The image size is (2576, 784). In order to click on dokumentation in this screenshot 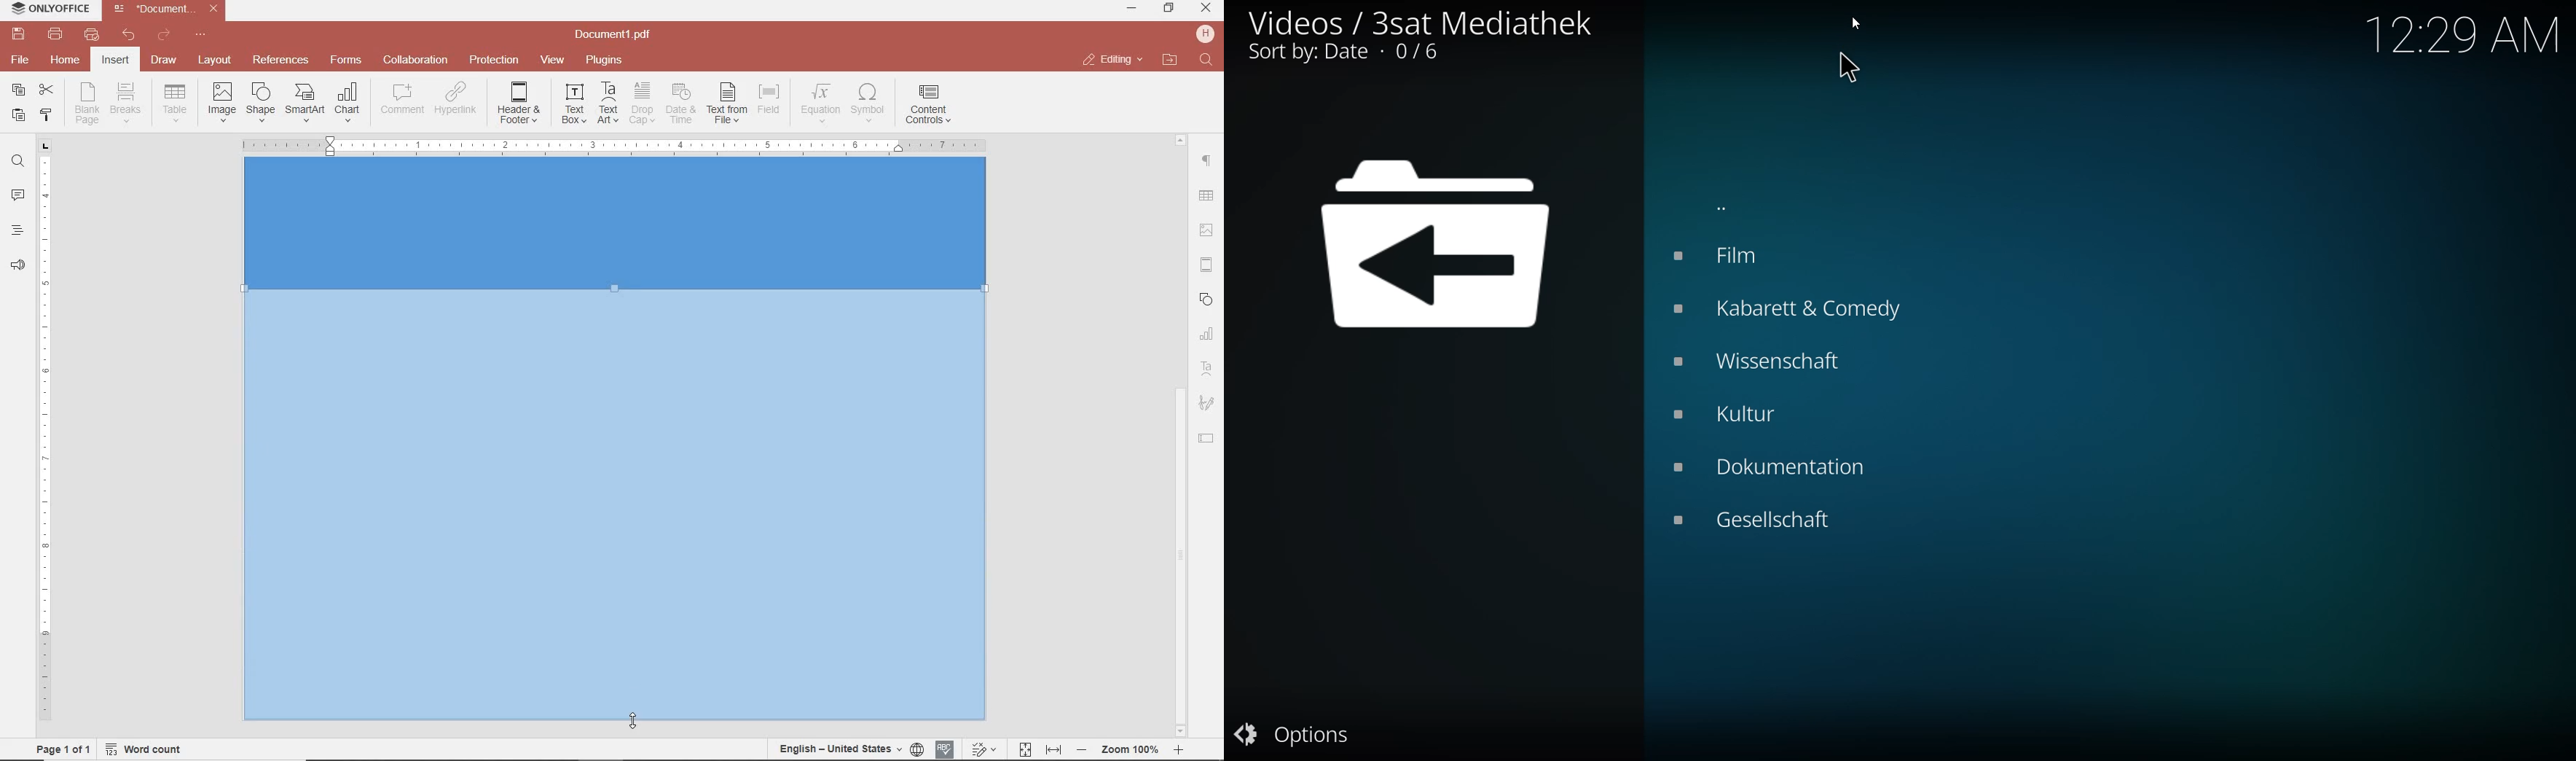, I will do `click(1772, 465)`.